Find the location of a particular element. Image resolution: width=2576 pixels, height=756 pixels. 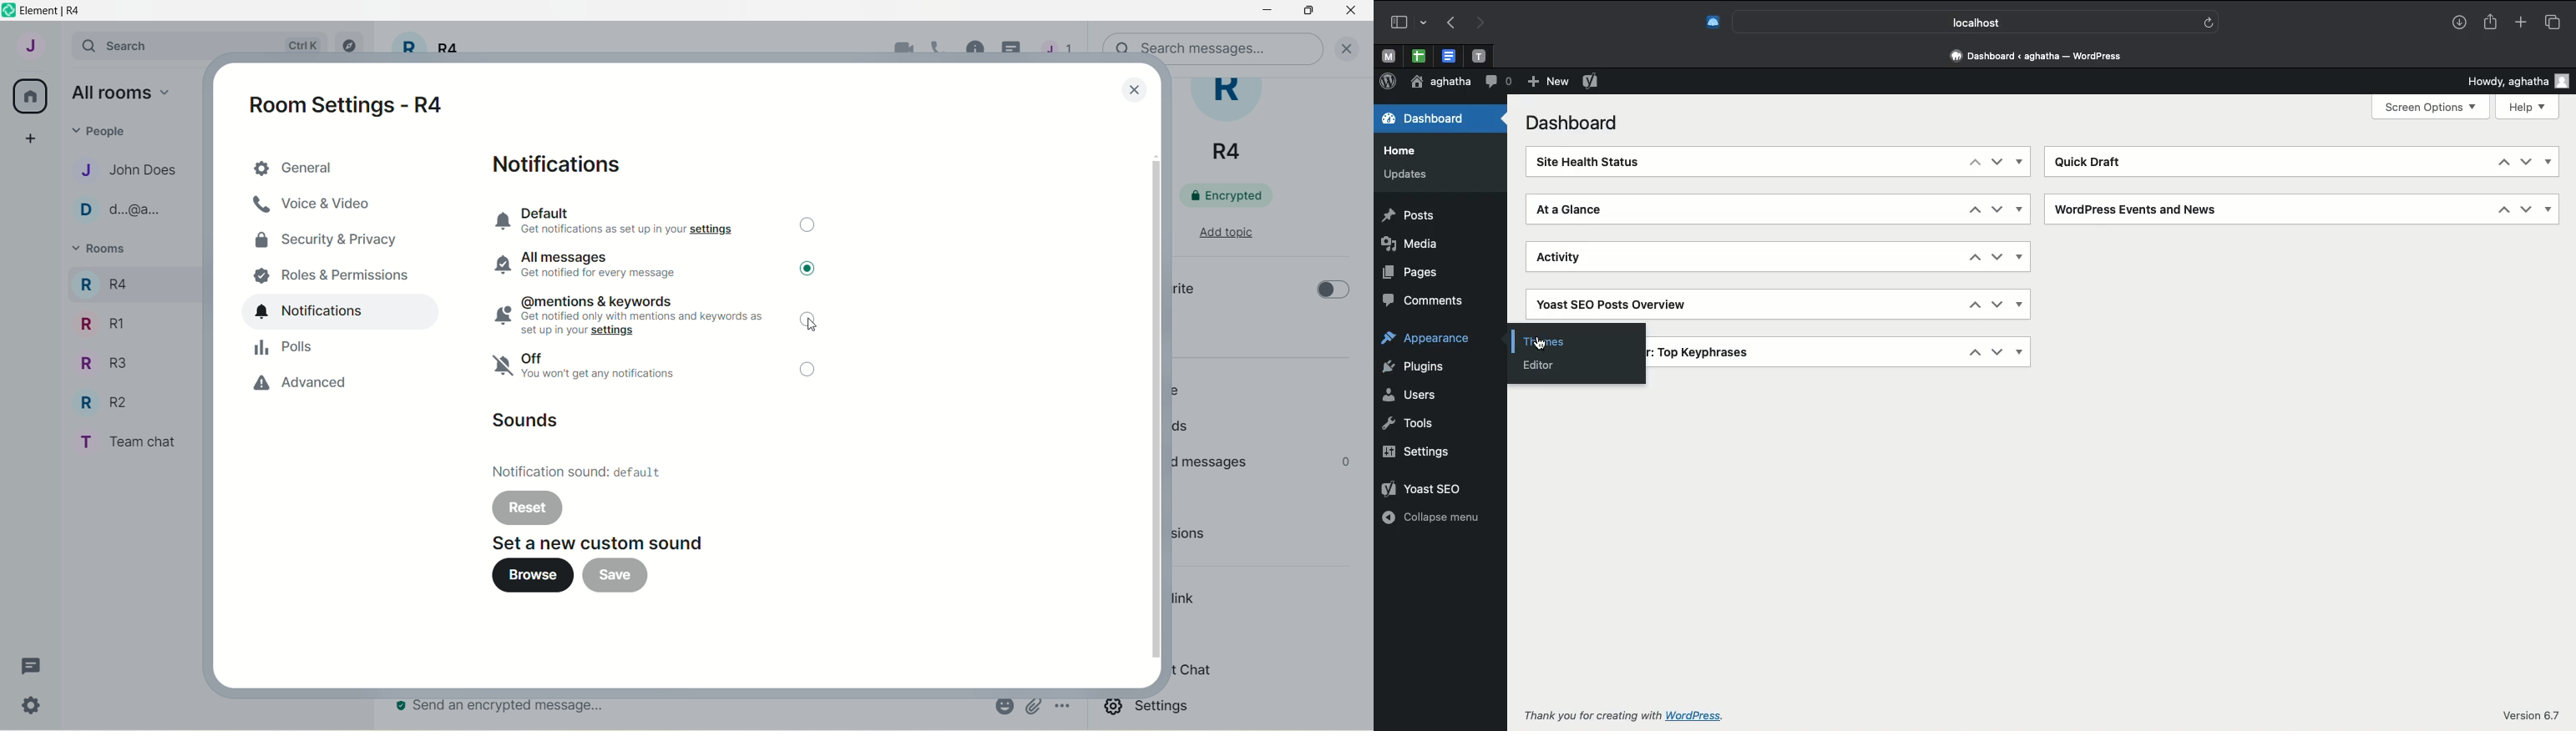

Comment is located at coordinates (1498, 80).